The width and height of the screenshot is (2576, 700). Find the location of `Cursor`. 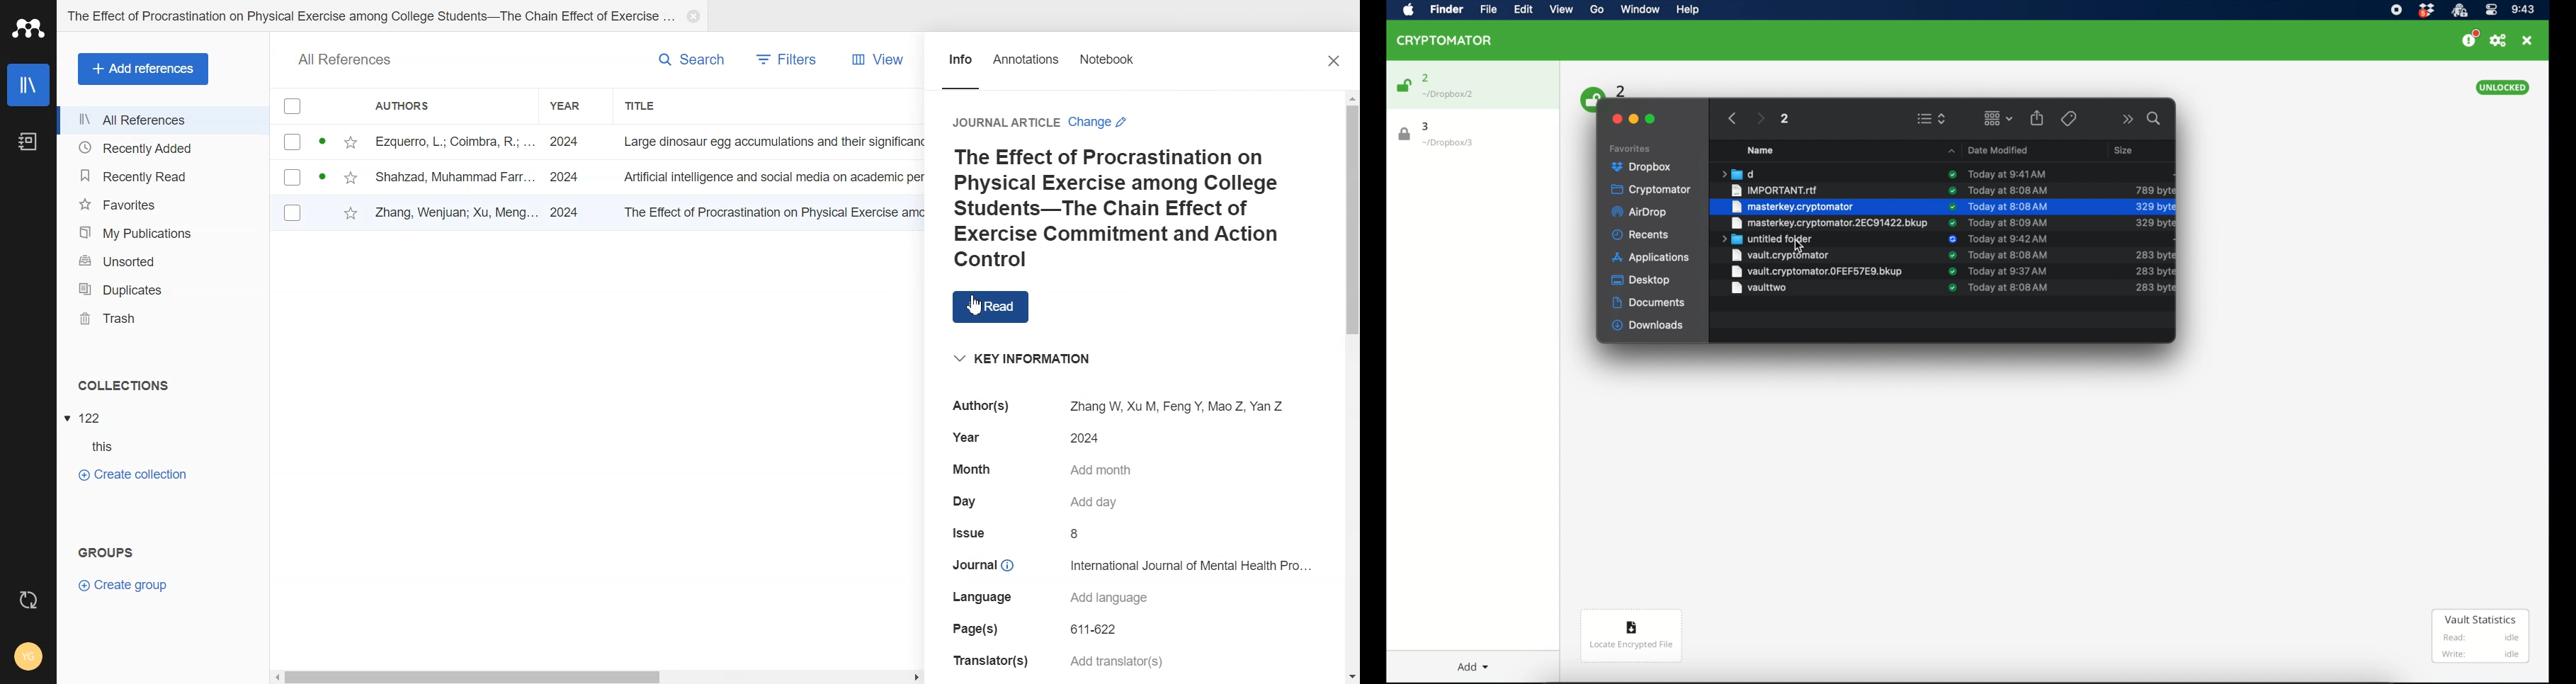

Cursor is located at coordinates (980, 305).